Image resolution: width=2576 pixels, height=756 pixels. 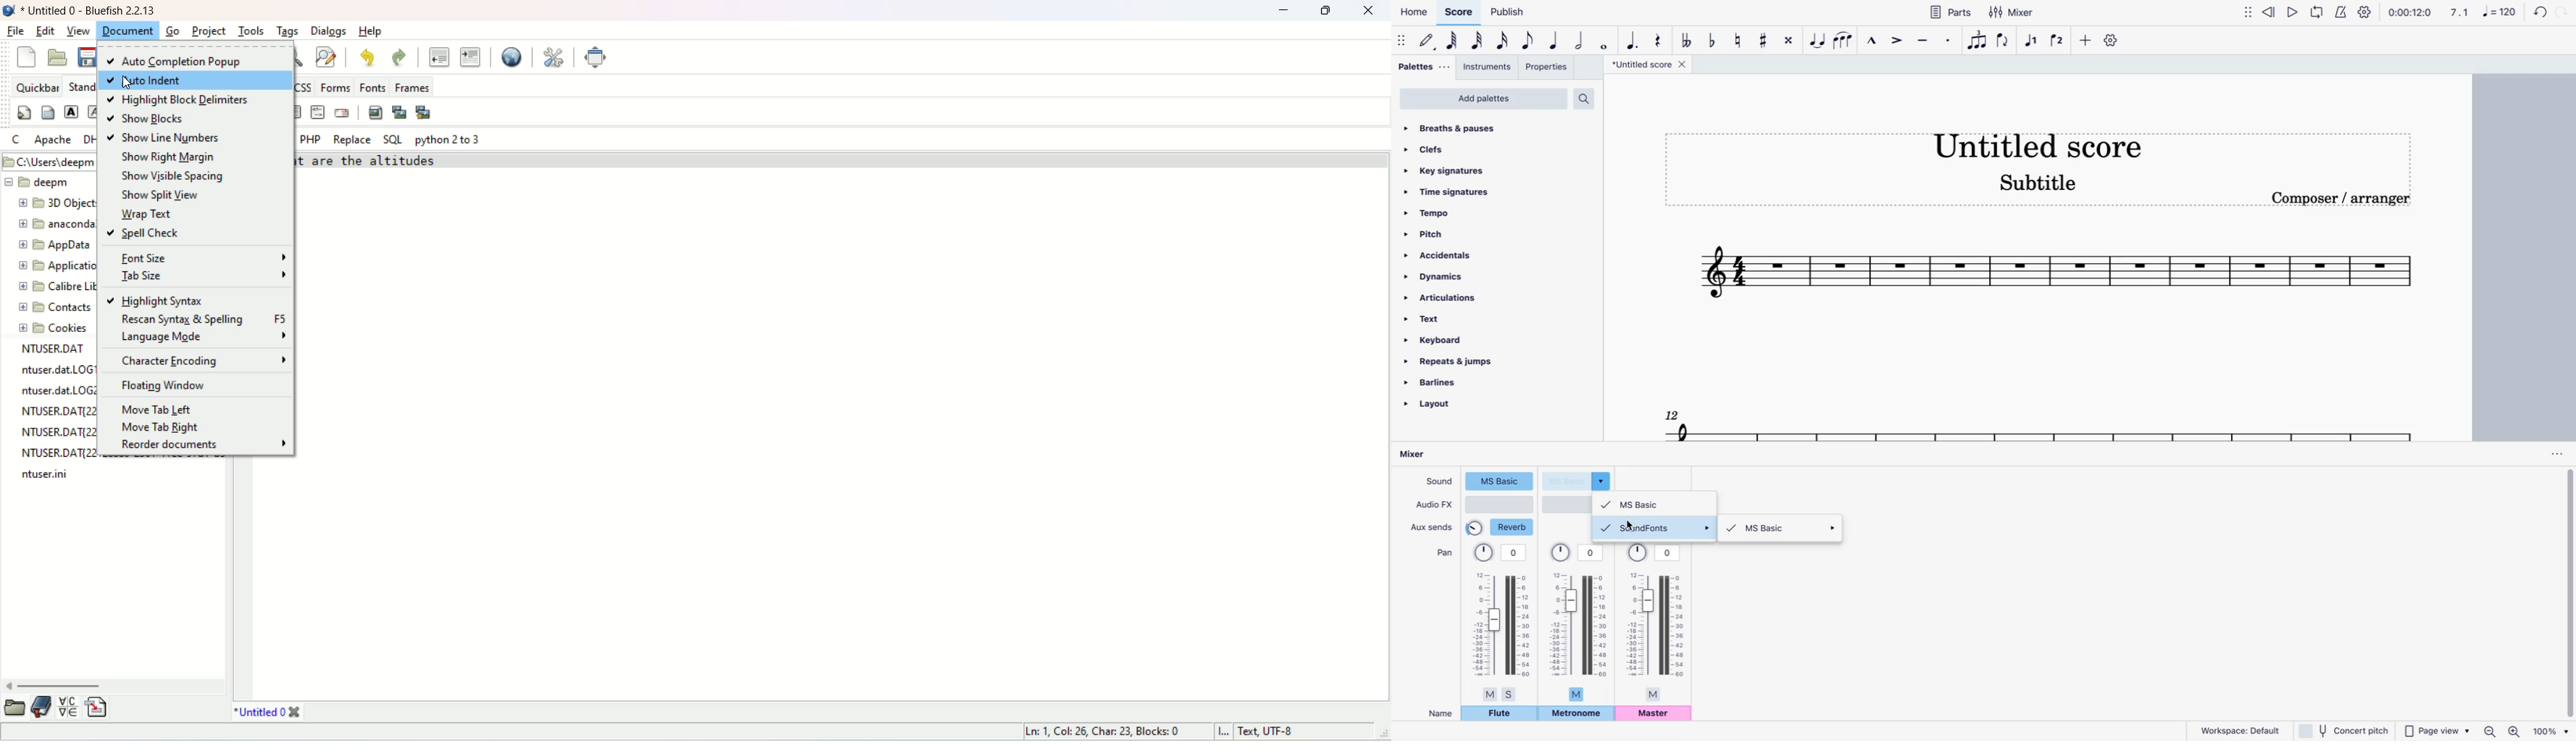 What do you see at coordinates (1458, 382) in the screenshot?
I see `barlines` at bounding box center [1458, 382].